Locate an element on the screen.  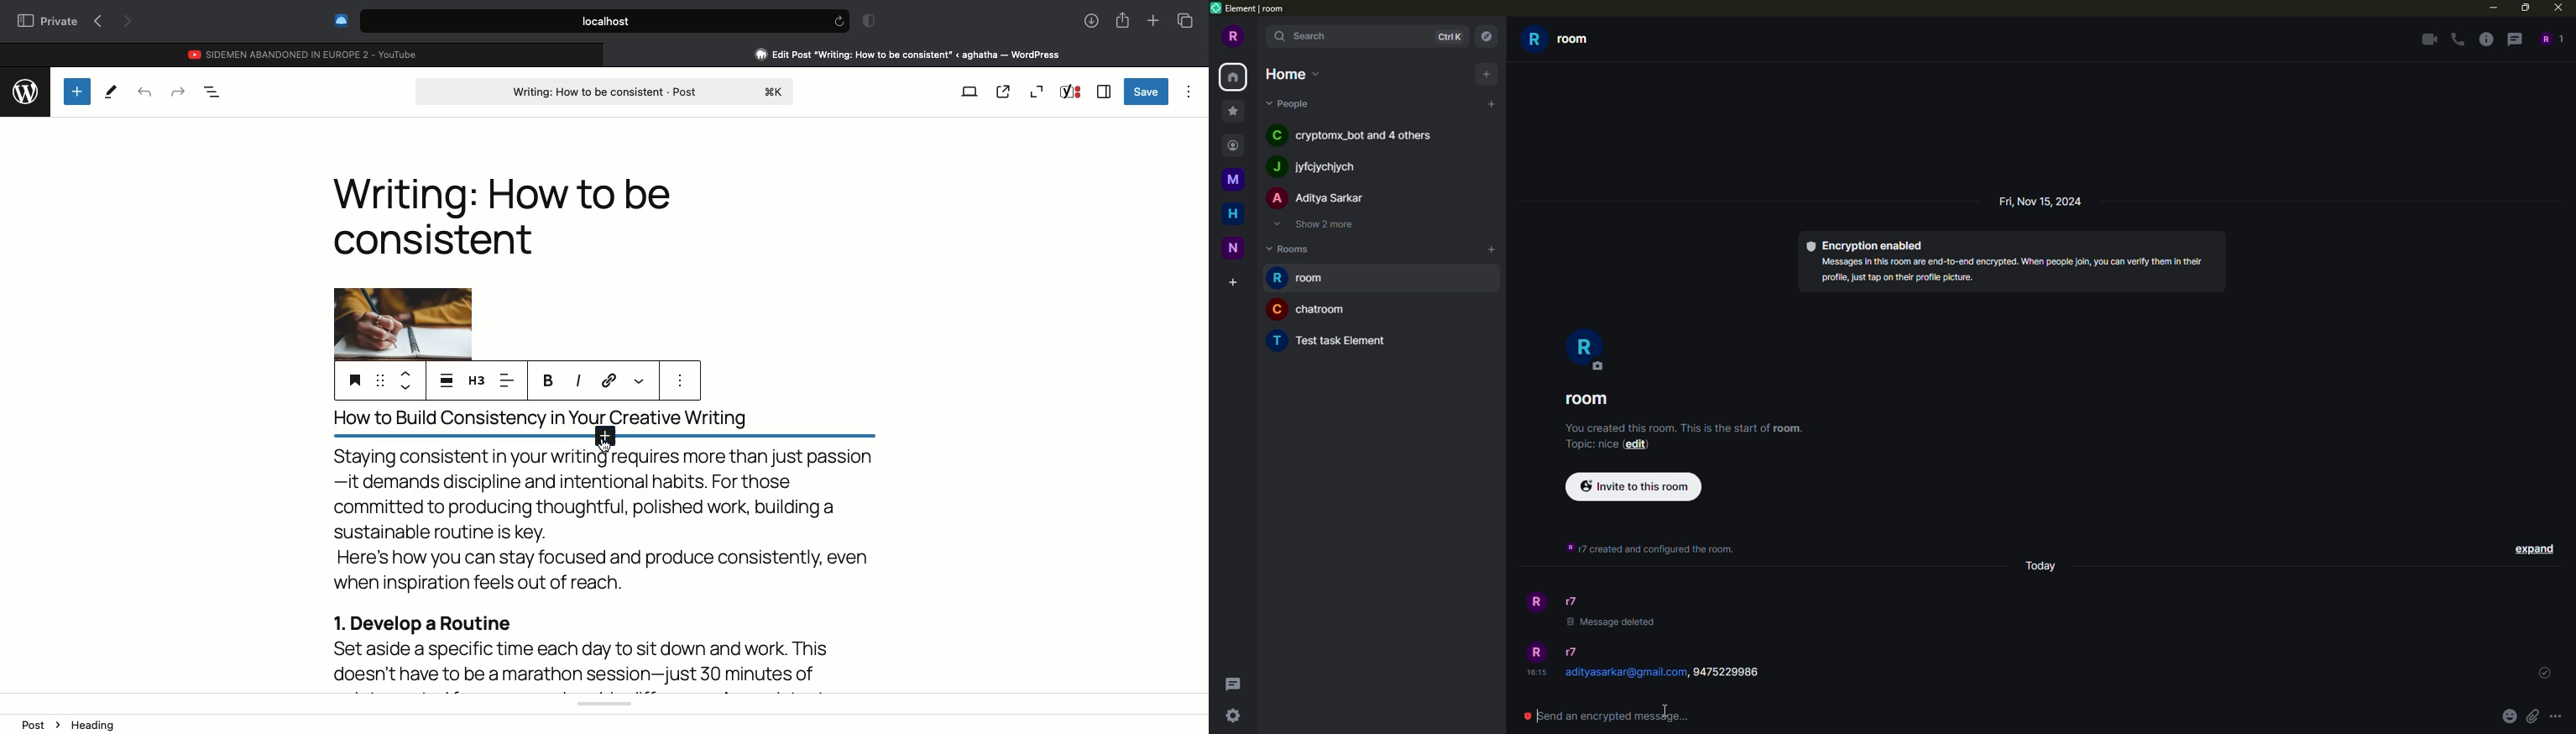
room is located at coordinates (1308, 309).